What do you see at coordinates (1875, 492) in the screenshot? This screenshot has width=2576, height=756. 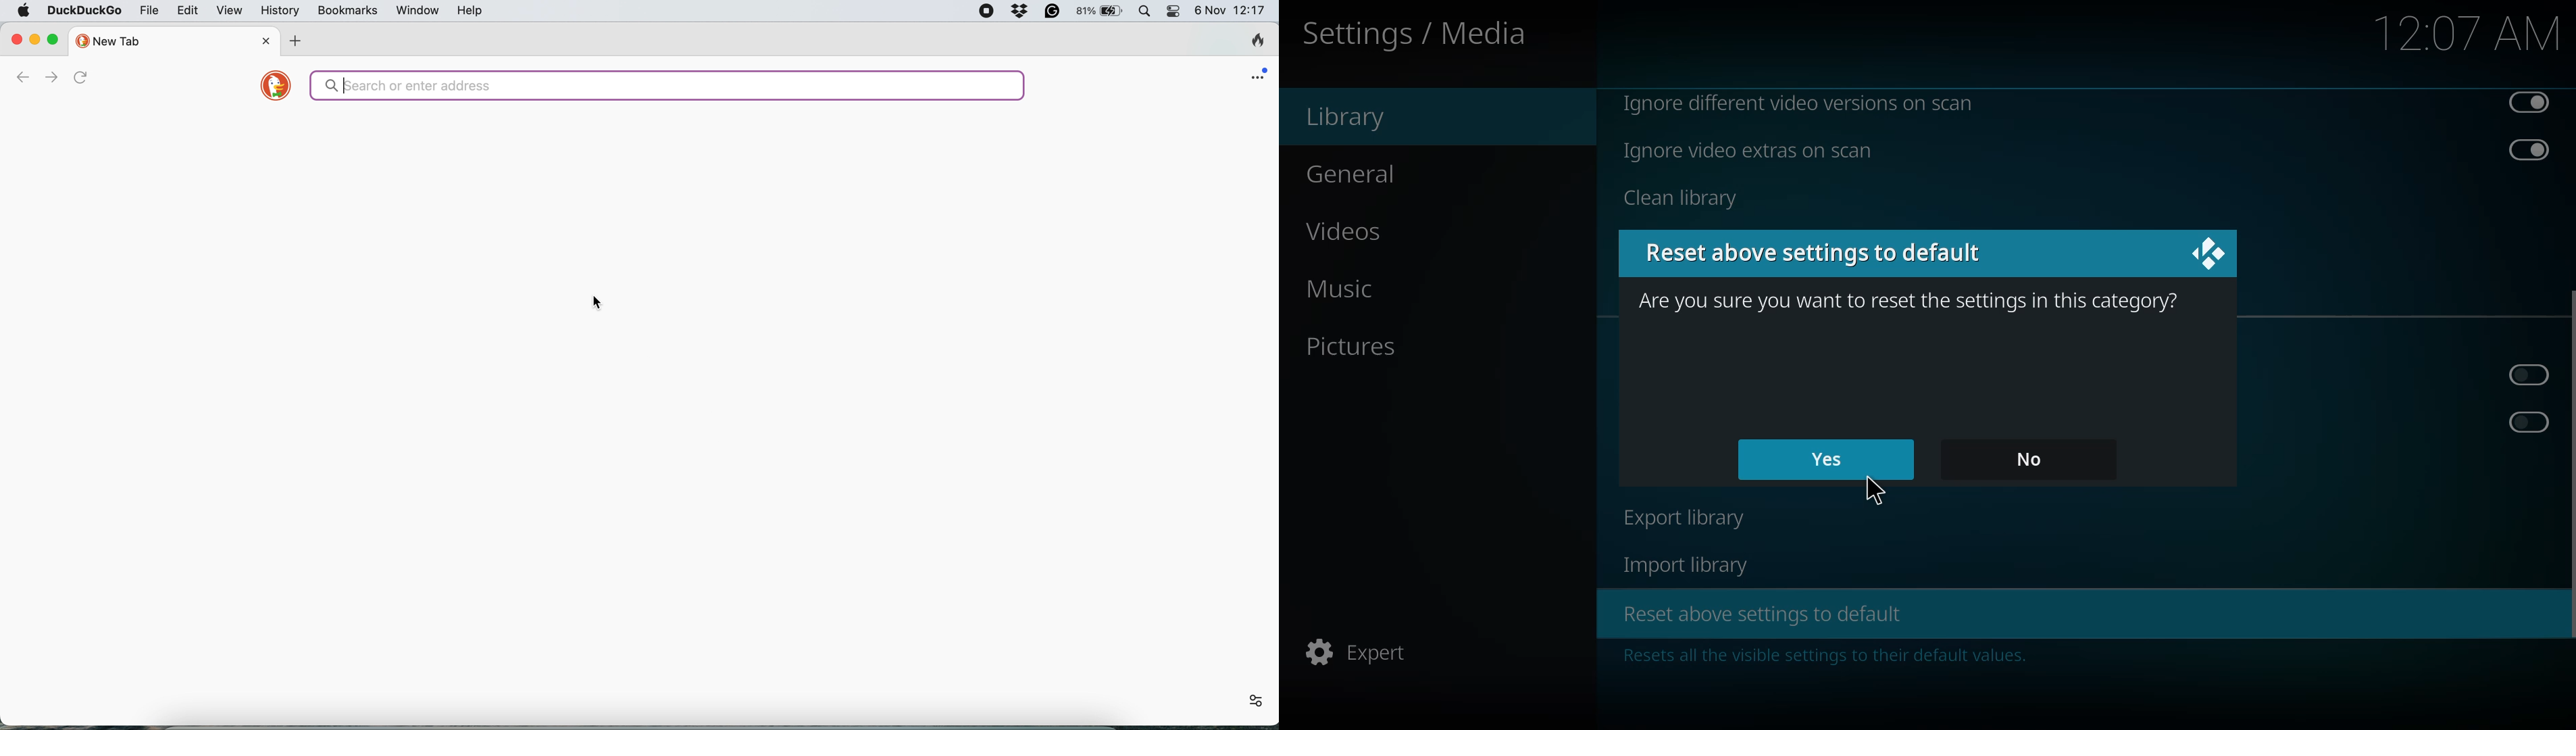 I see `cursor` at bounding box center [1875, 492].